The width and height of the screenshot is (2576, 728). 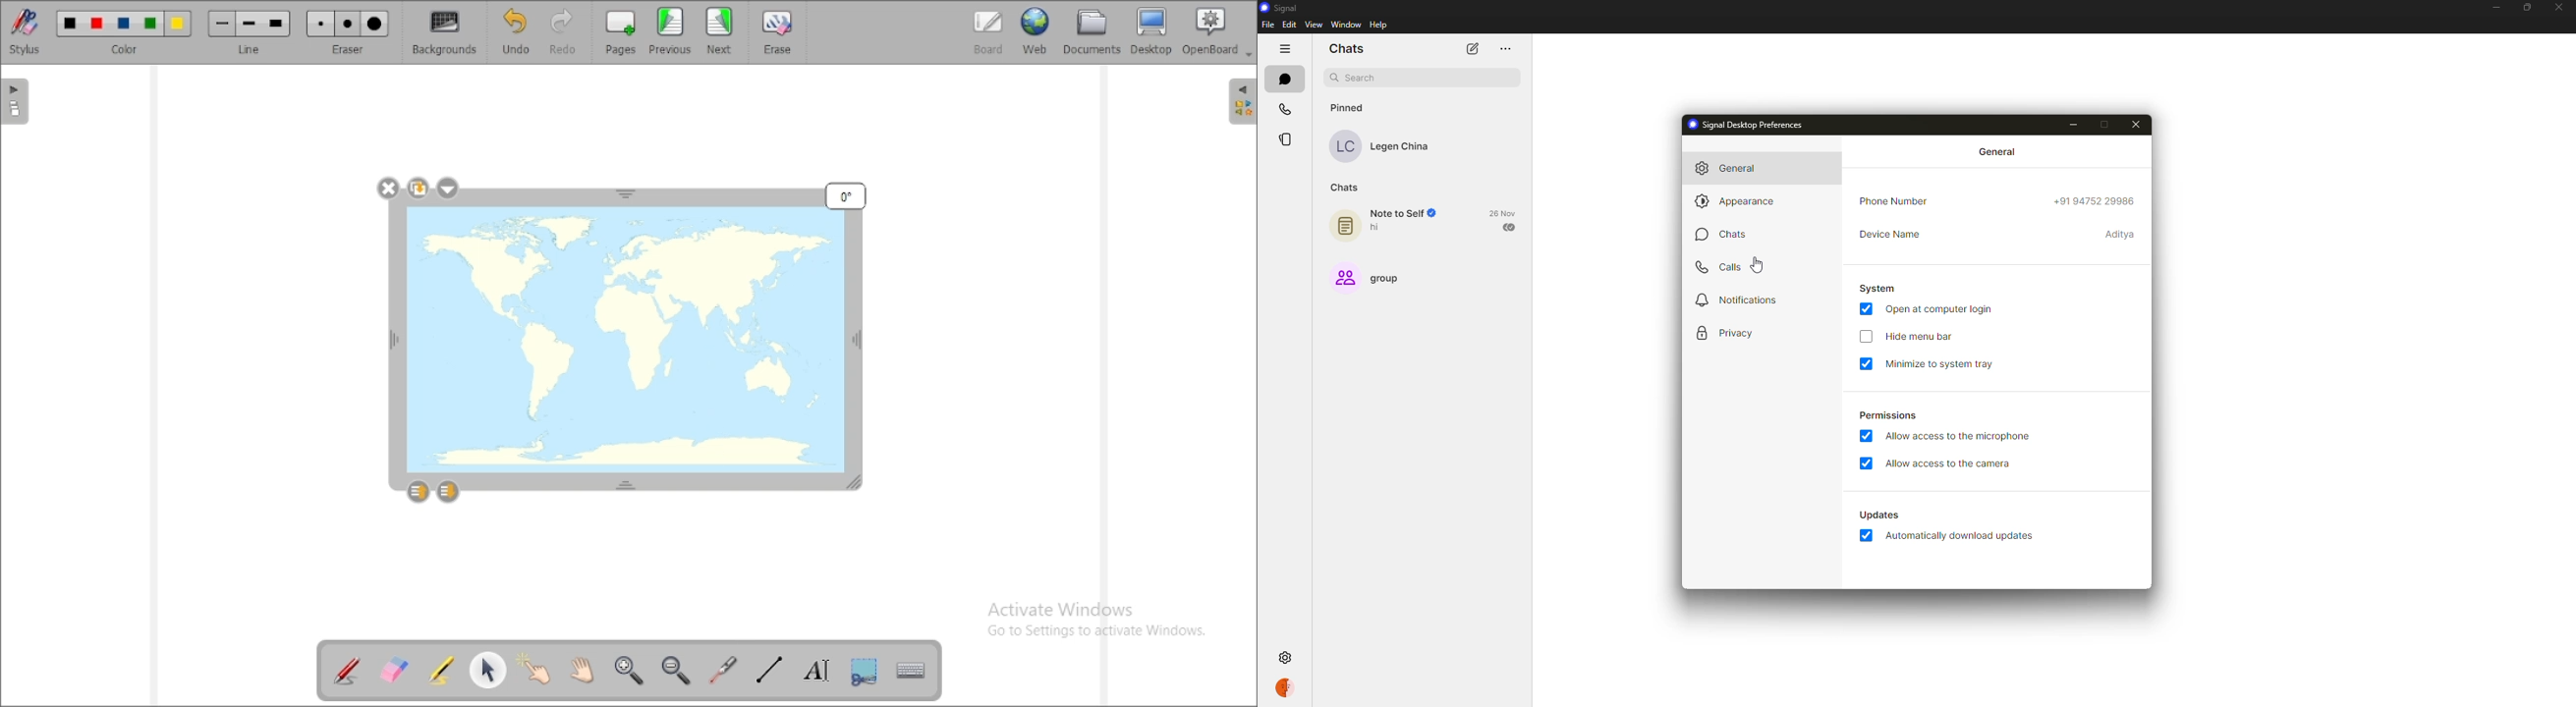 I want to click on 26 Nov, so click(x=1505, y=213).